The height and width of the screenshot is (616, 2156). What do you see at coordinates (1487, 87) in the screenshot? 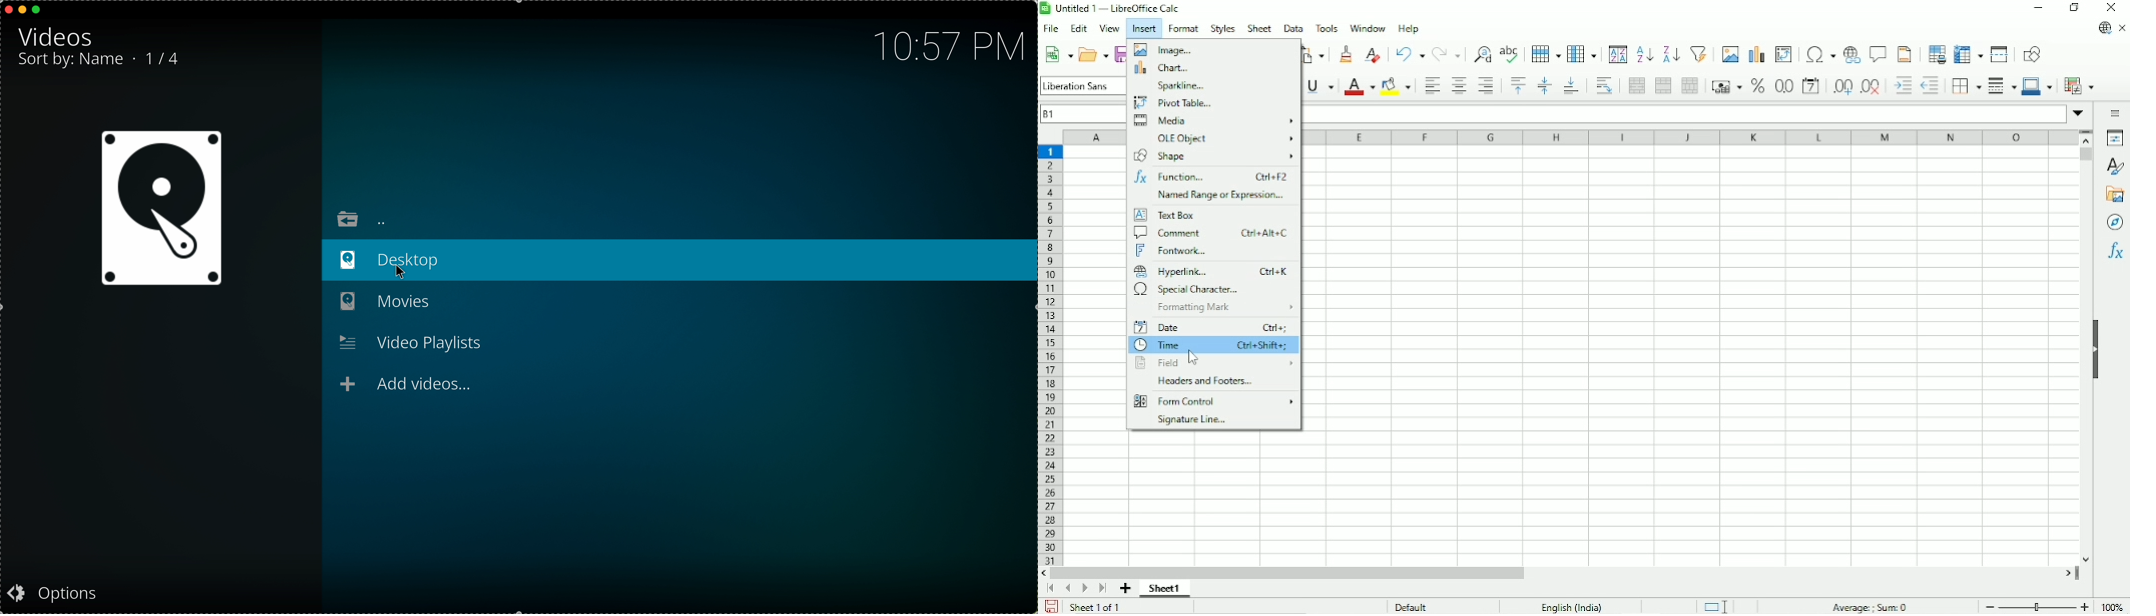
I see `Align right` at bounding box center [1487, 87].